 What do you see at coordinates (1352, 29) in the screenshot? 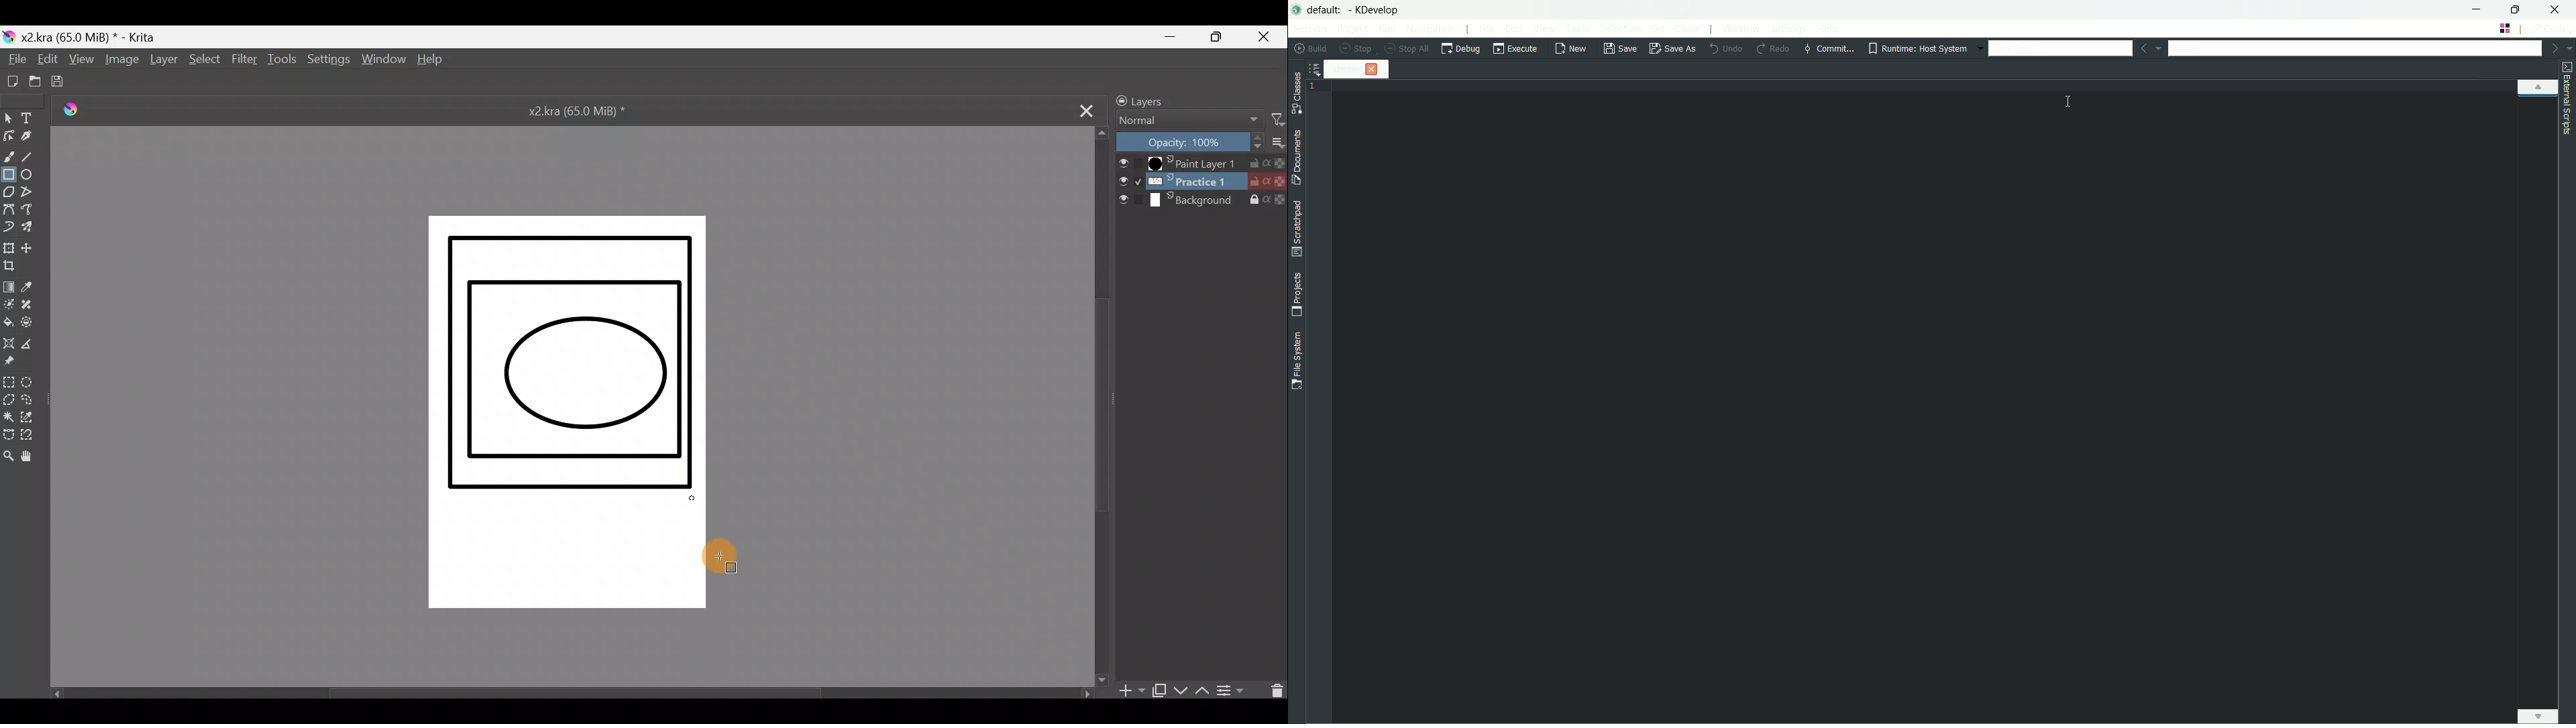
I see `project` at bounding box center [1352, 29].